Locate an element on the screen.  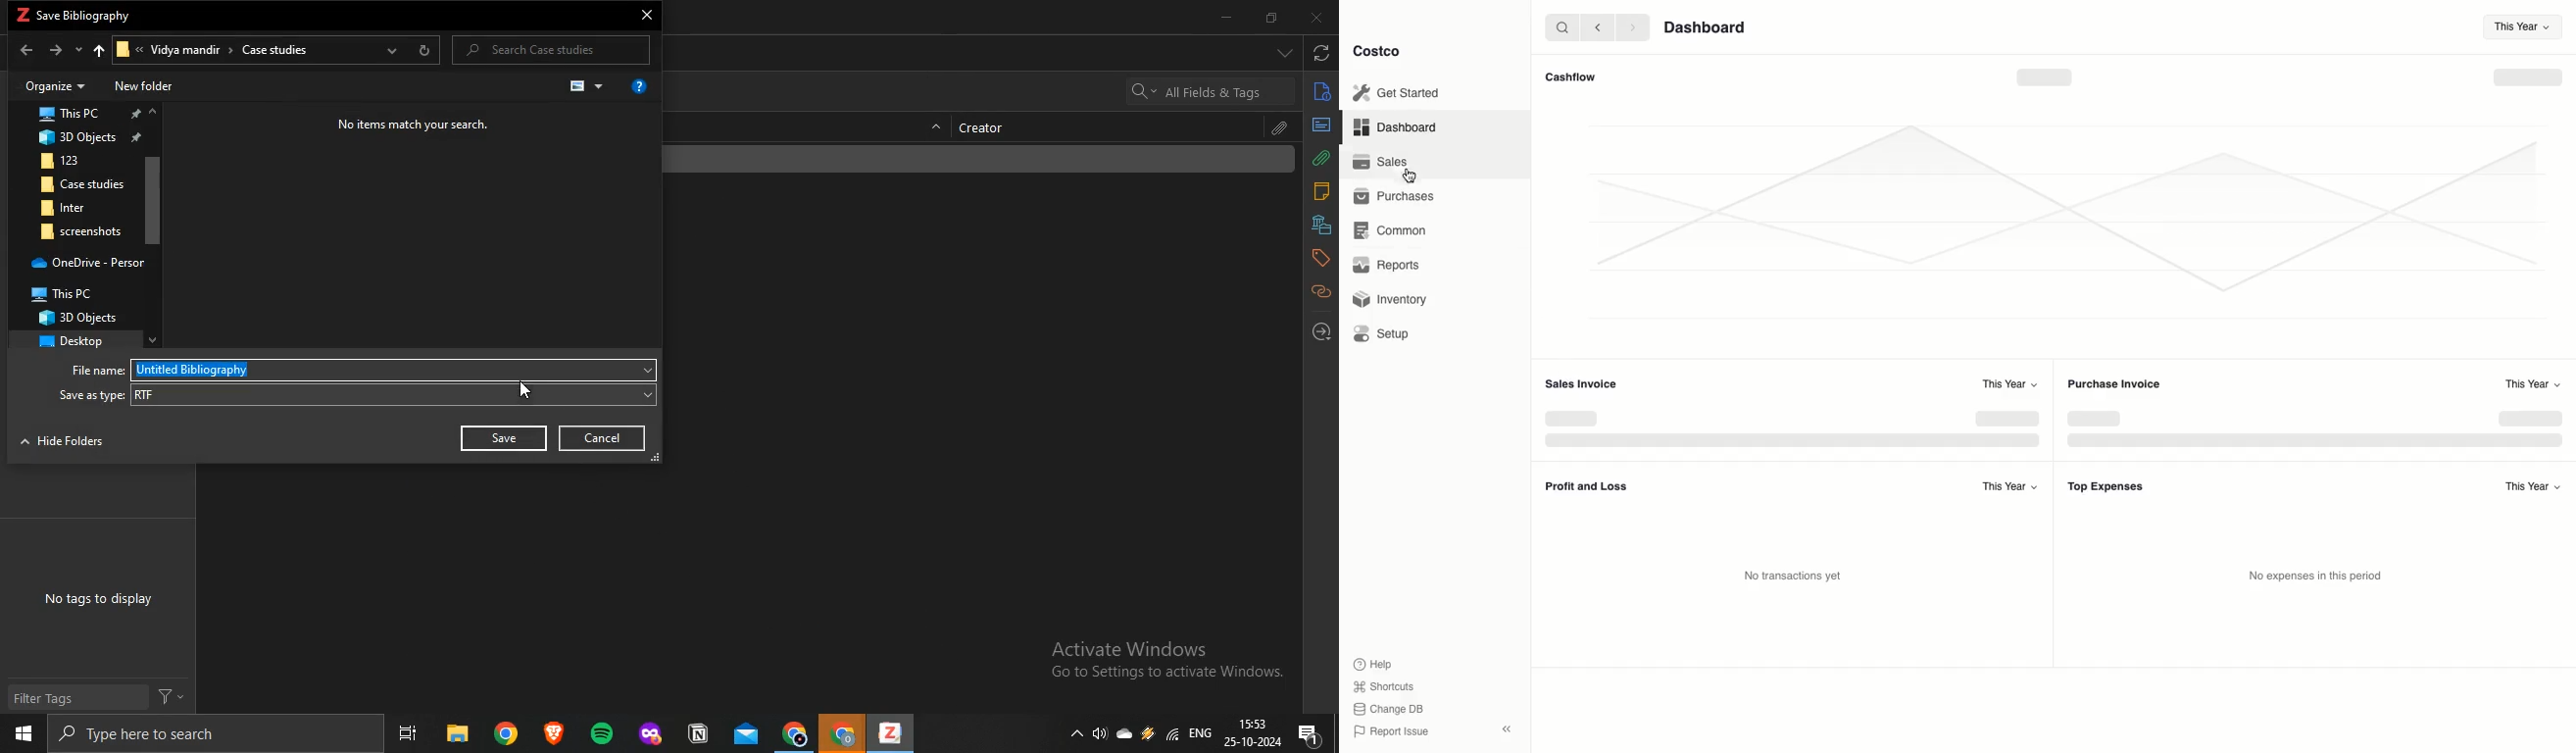
Collapse is located at coordinates (1508, 730).